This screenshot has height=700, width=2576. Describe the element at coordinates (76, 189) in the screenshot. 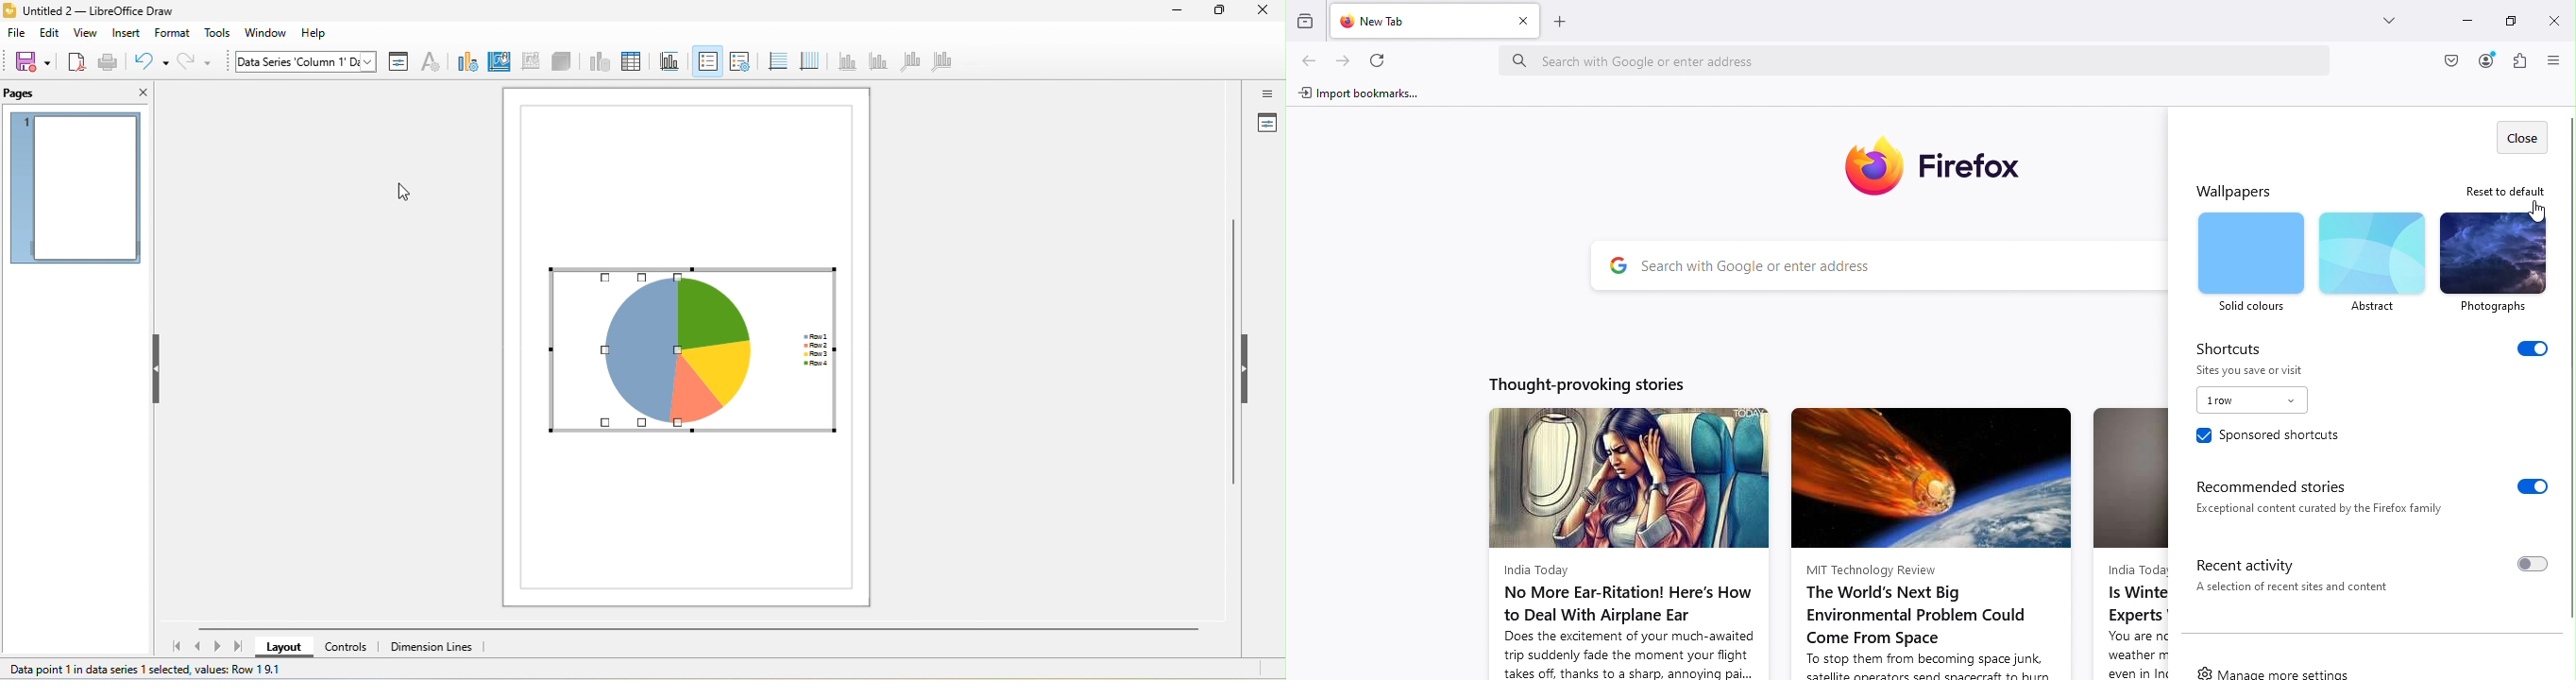

I see `no preview` at that location.